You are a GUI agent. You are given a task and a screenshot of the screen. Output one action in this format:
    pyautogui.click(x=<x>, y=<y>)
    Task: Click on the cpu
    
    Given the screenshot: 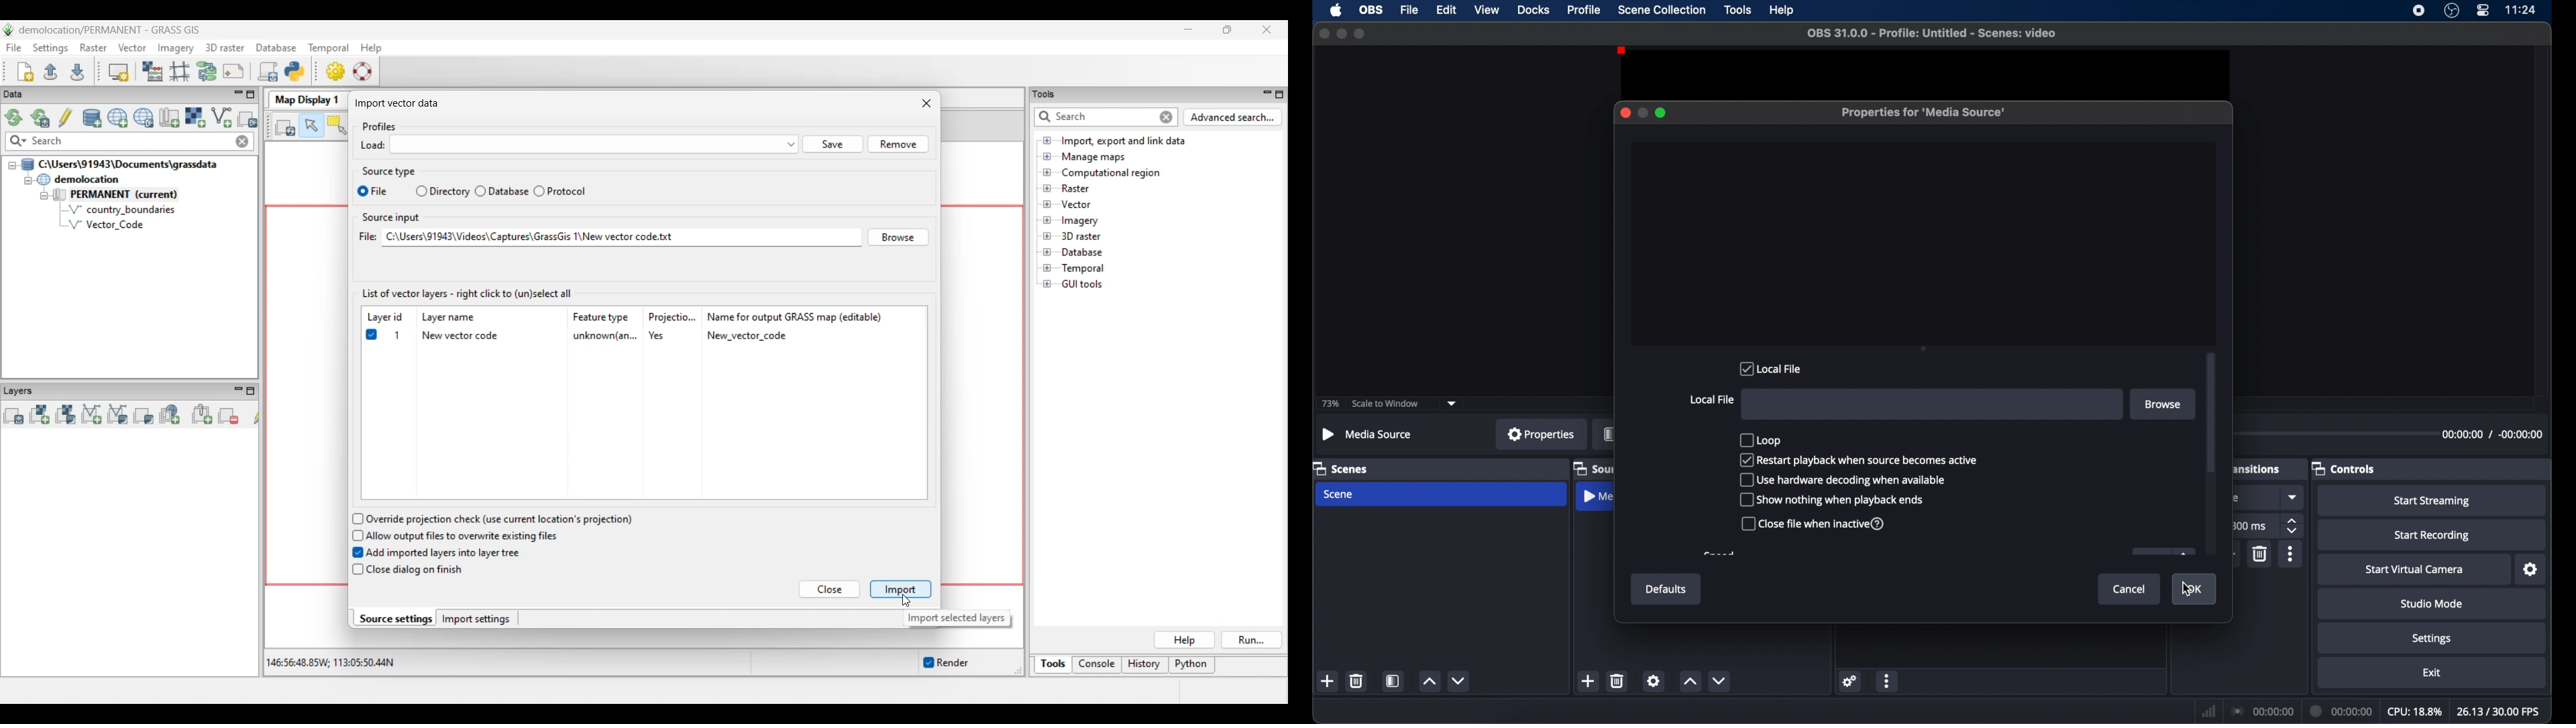 What is the action you would take?
    pyautogui.click(x=2414, y=712)
    